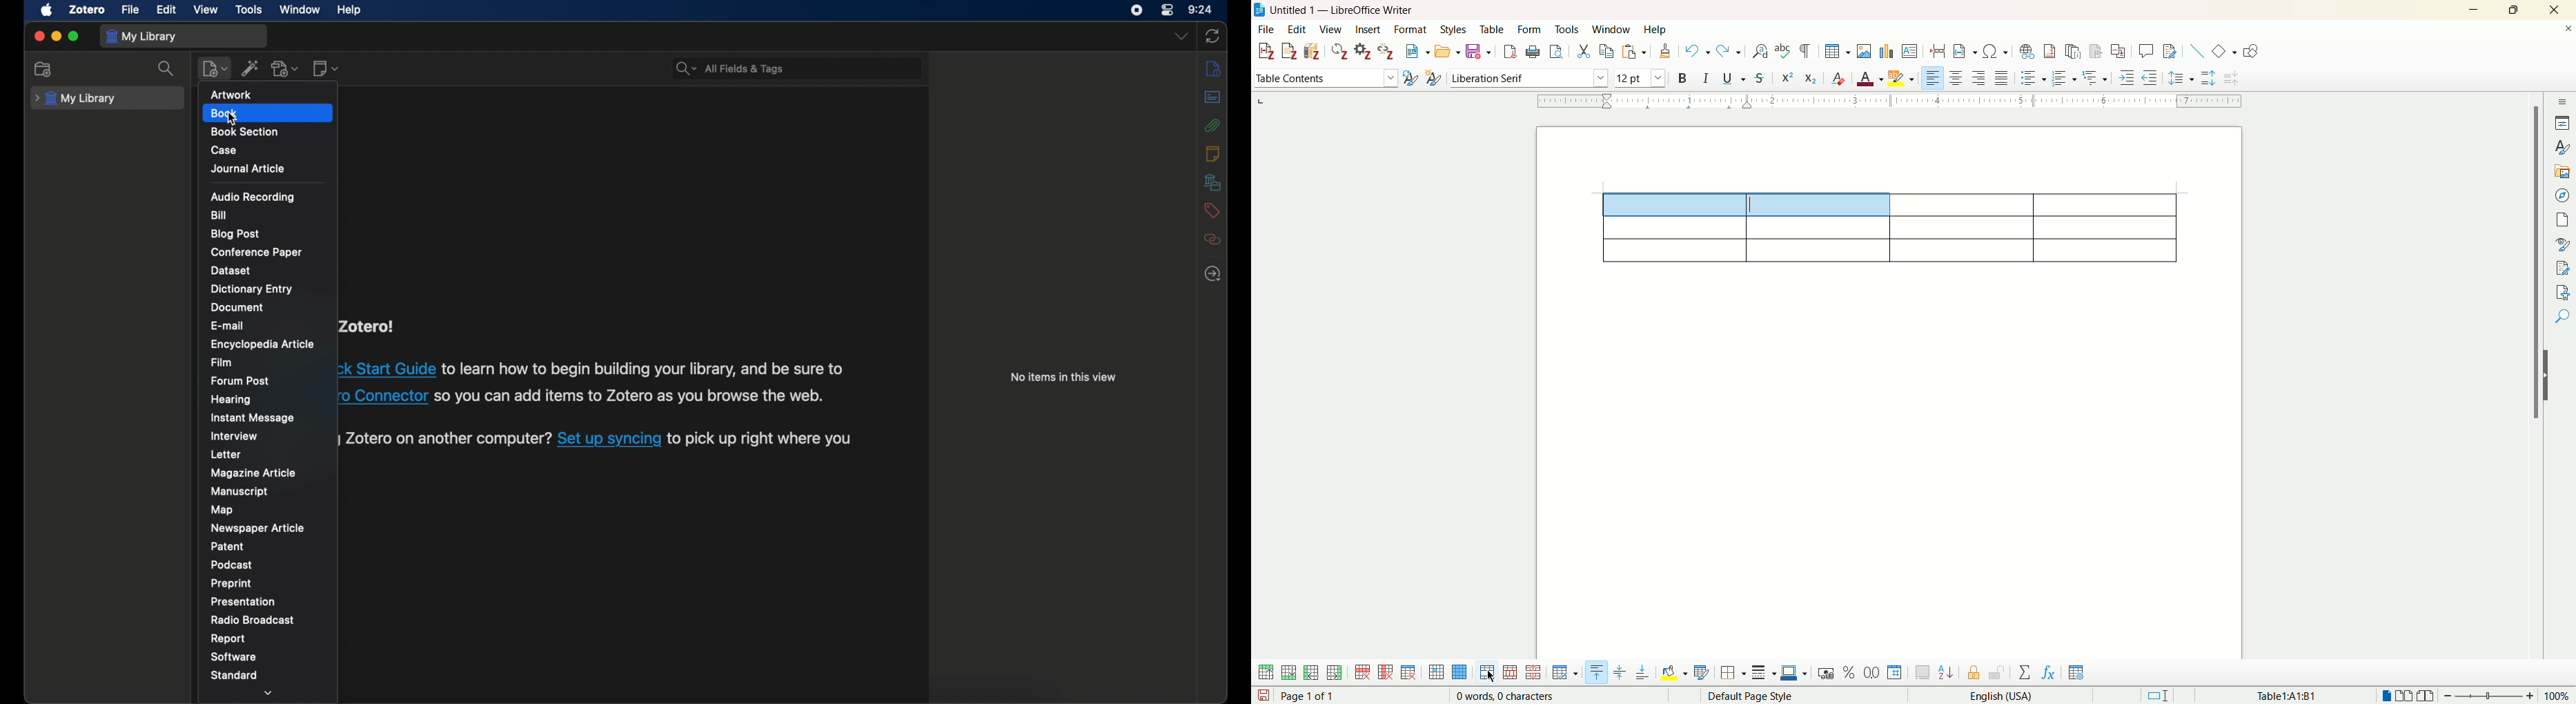 Image resolution: width=2576 pixels, height=728 pixels. What do you see at coordinates (75, 99) in the screenshot?
I see `my library` at bounding box center [75, 99].